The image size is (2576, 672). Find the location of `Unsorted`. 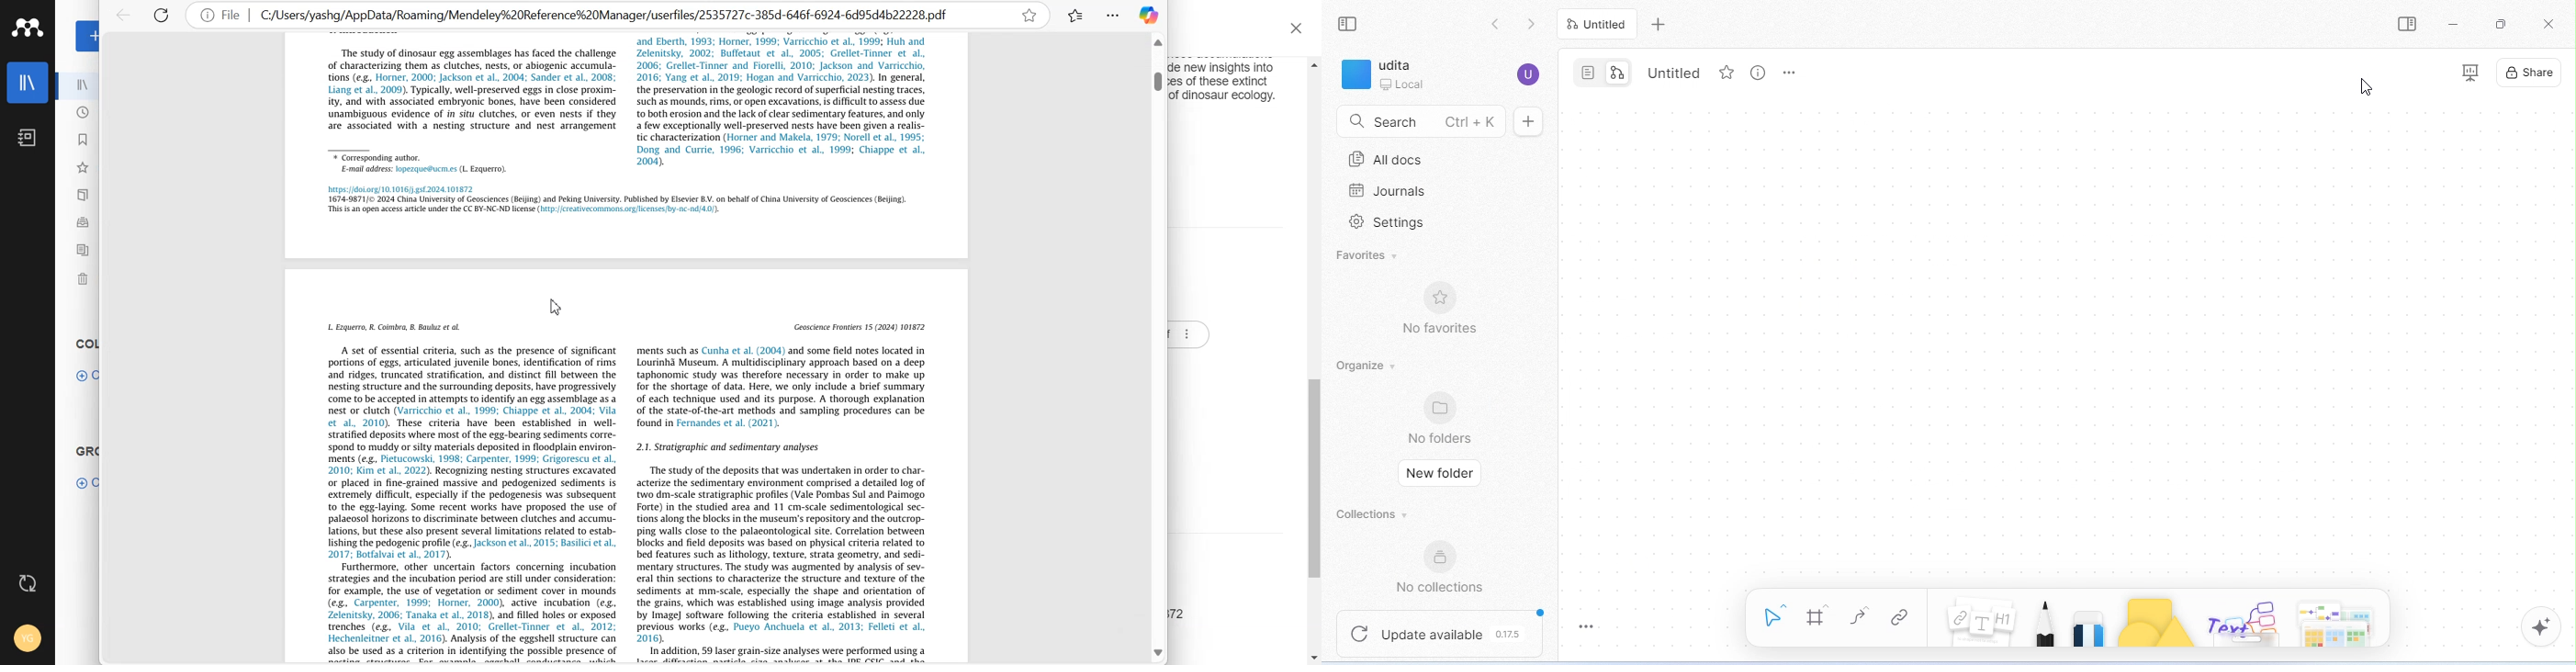

Unsorted is located at coordinates (81, 222).